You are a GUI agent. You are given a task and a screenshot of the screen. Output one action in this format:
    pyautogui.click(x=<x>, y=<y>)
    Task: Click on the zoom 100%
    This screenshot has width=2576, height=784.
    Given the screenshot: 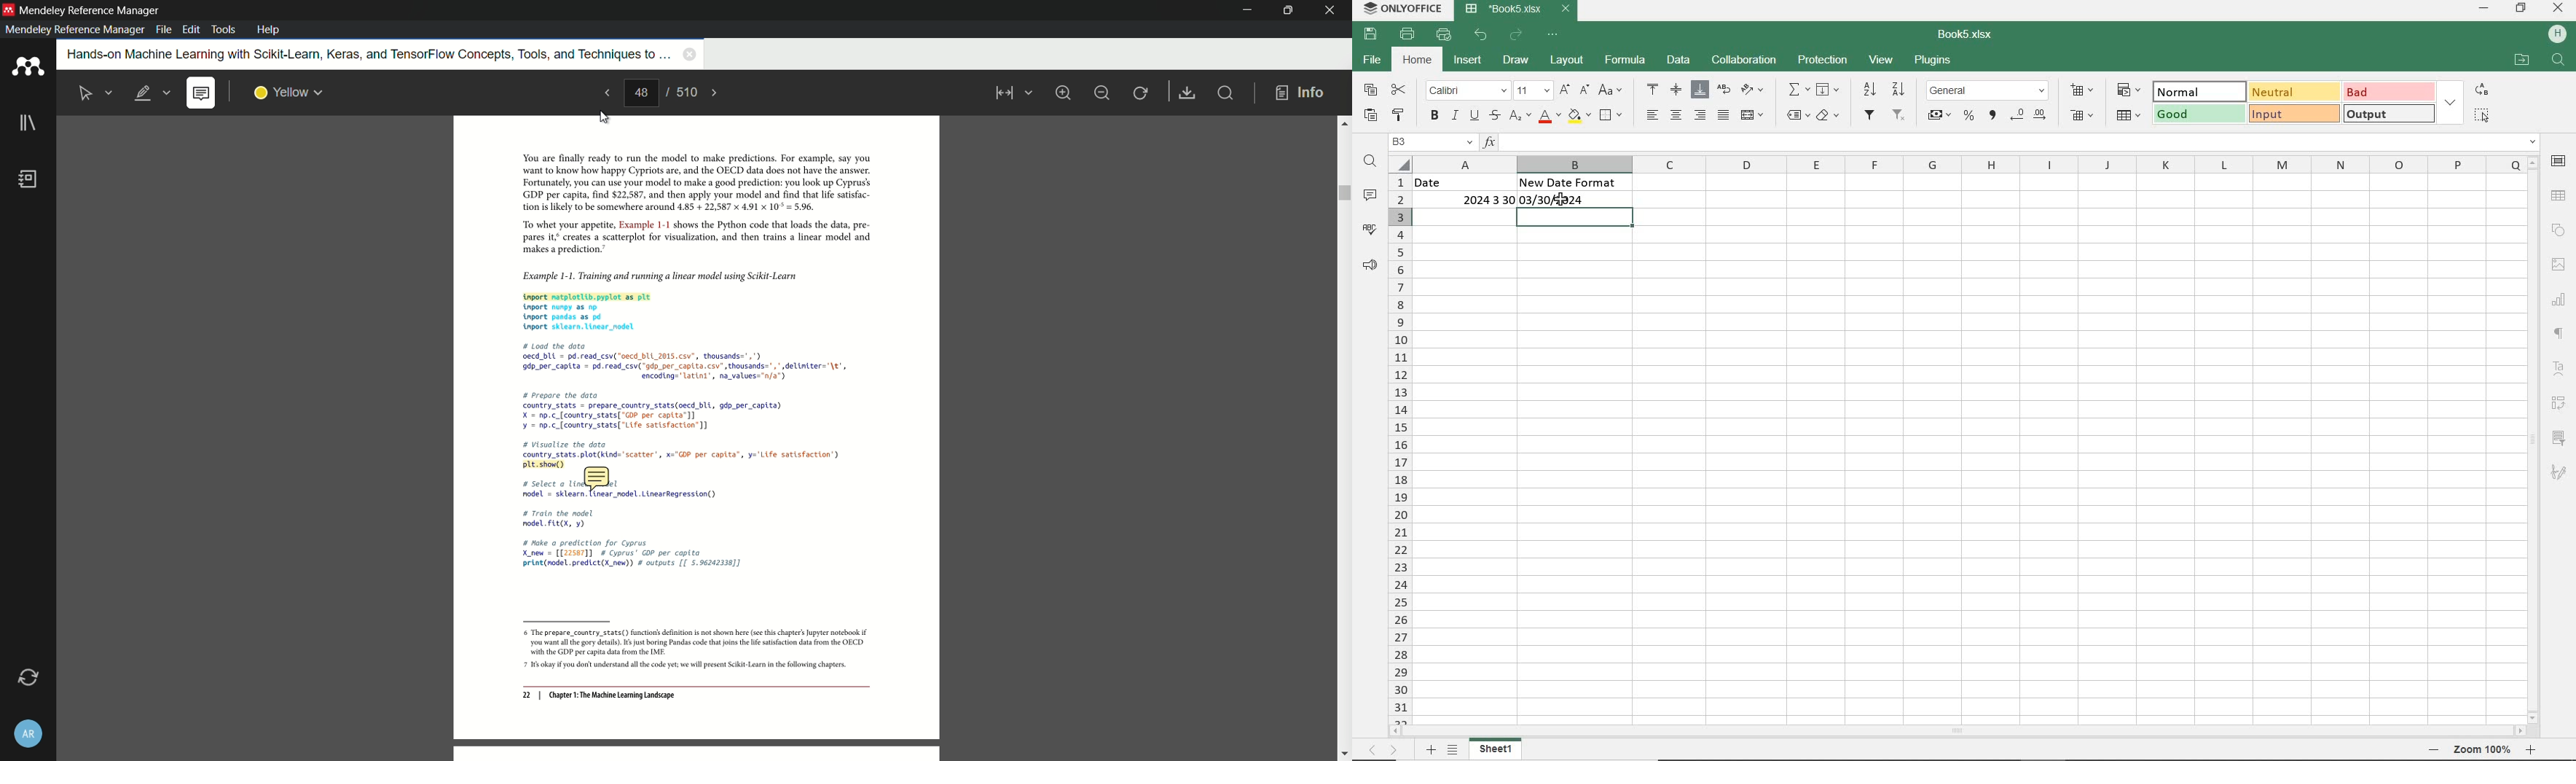 What is the action you would take?
    pyautogui.click(x=2482, y=749)
    